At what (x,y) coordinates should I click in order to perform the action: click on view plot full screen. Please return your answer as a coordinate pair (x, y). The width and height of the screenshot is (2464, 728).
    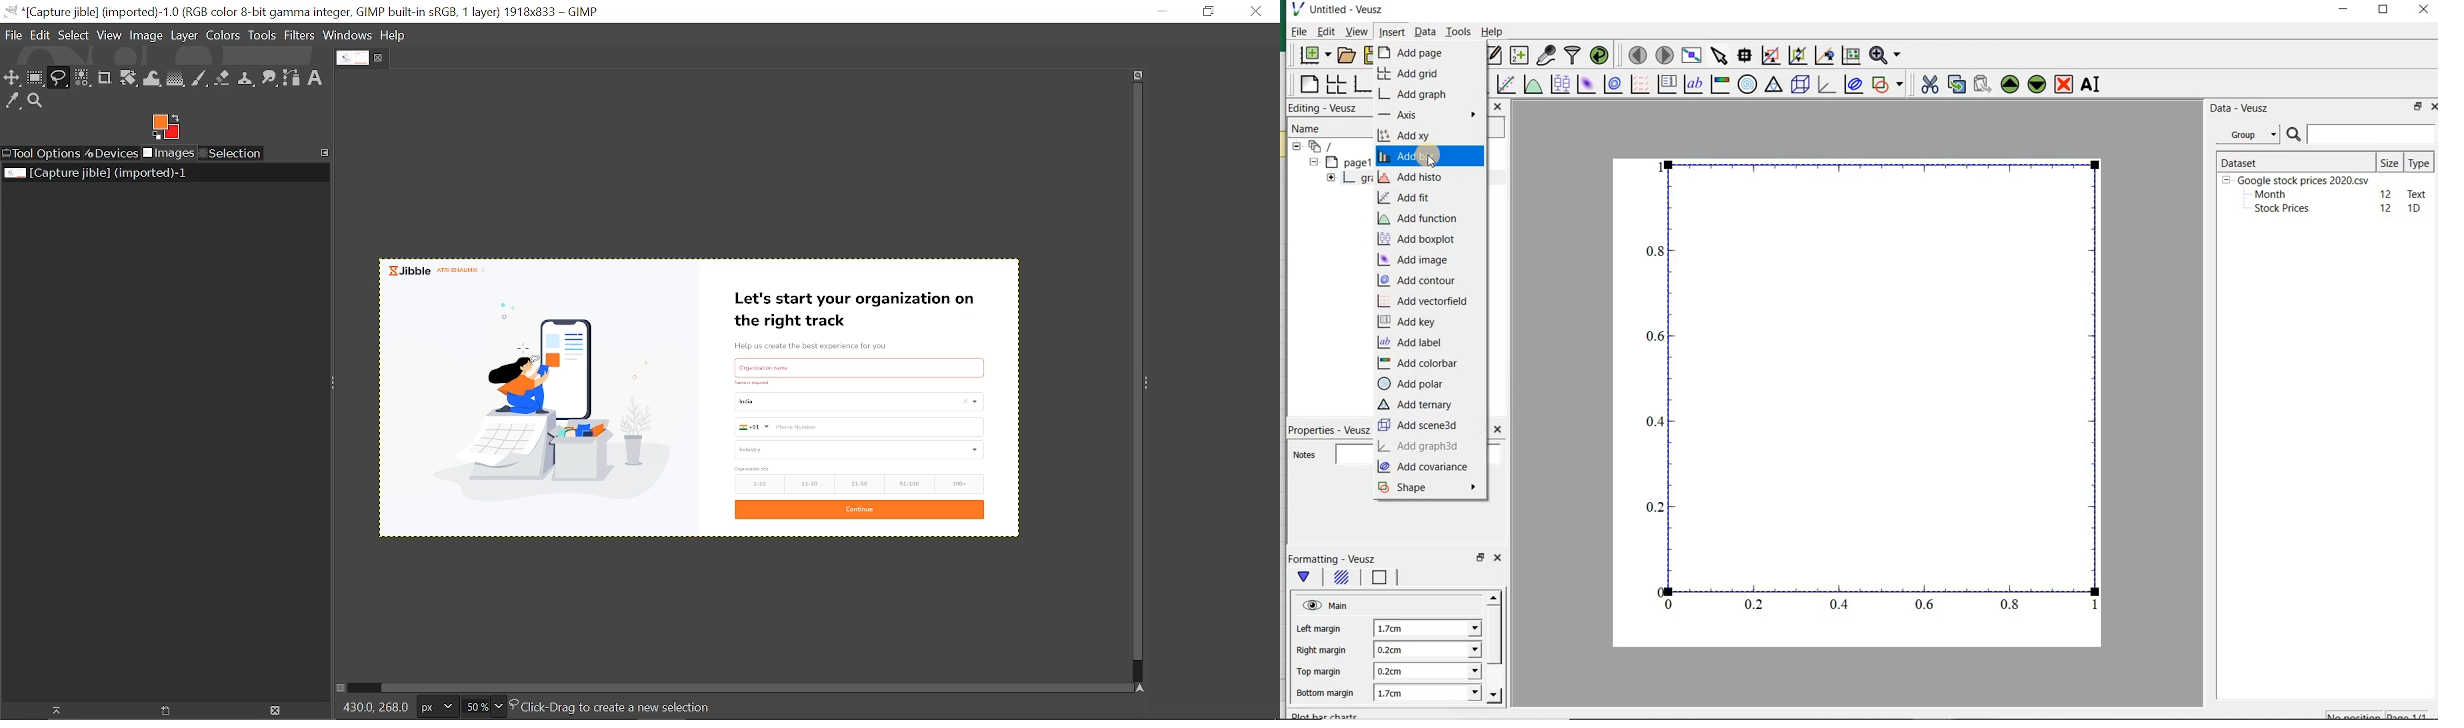
    Looking at the image, I should click on (1691, 56).